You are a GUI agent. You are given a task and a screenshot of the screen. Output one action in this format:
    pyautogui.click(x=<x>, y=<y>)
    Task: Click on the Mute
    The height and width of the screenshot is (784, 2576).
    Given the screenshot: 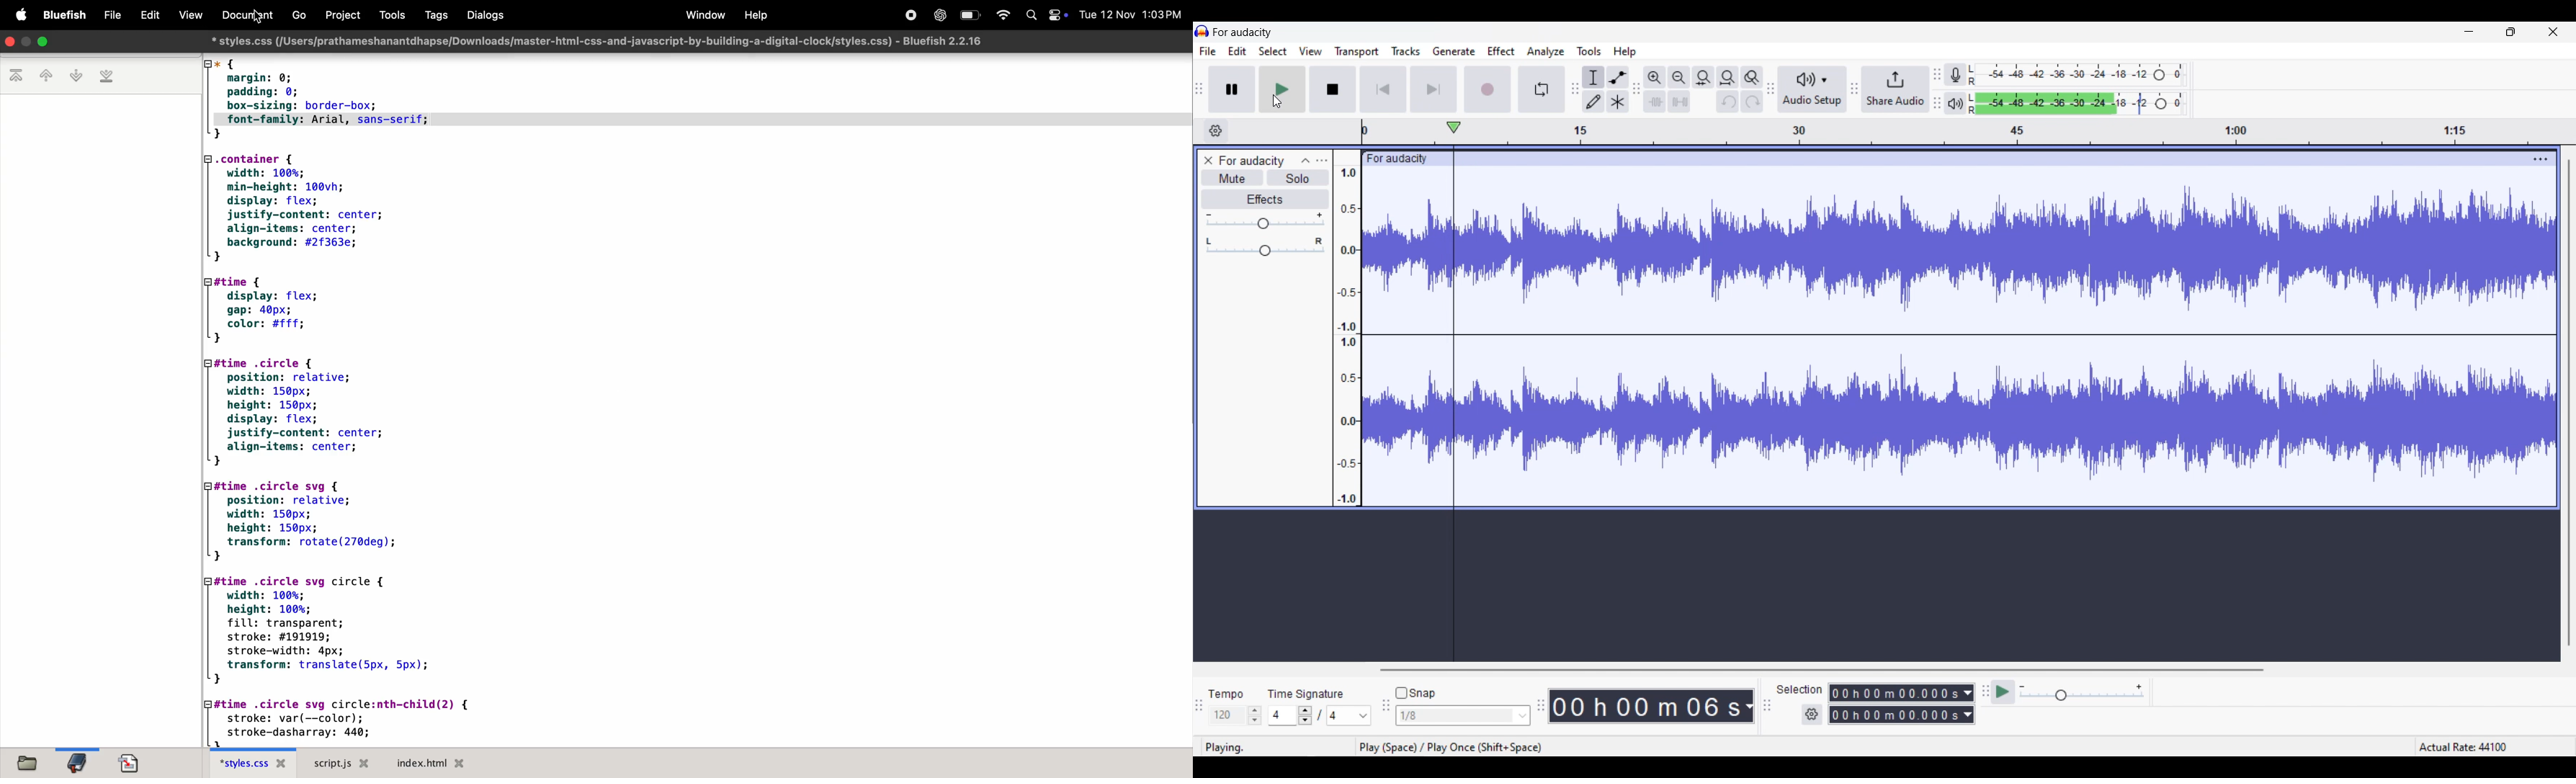 What is the action you would take?
    pyautogui.click(x=1233, y=177)
    